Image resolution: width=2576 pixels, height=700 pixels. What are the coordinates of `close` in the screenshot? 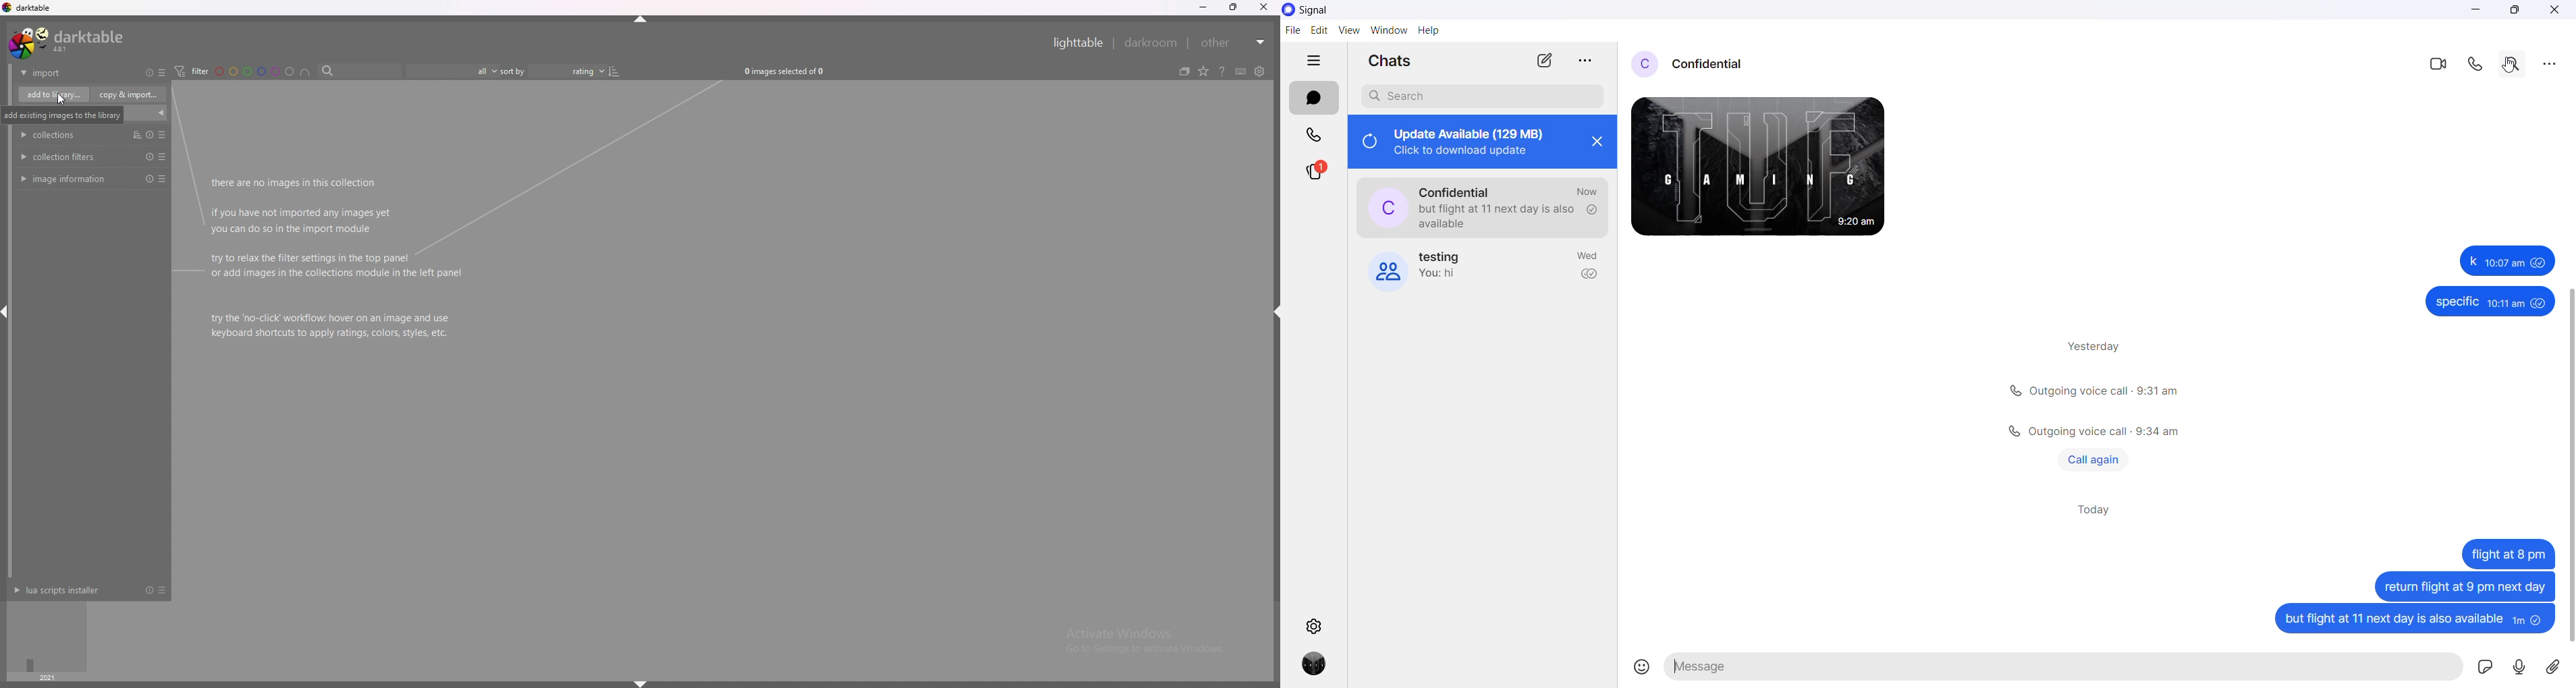 It's located at (1597, 146).